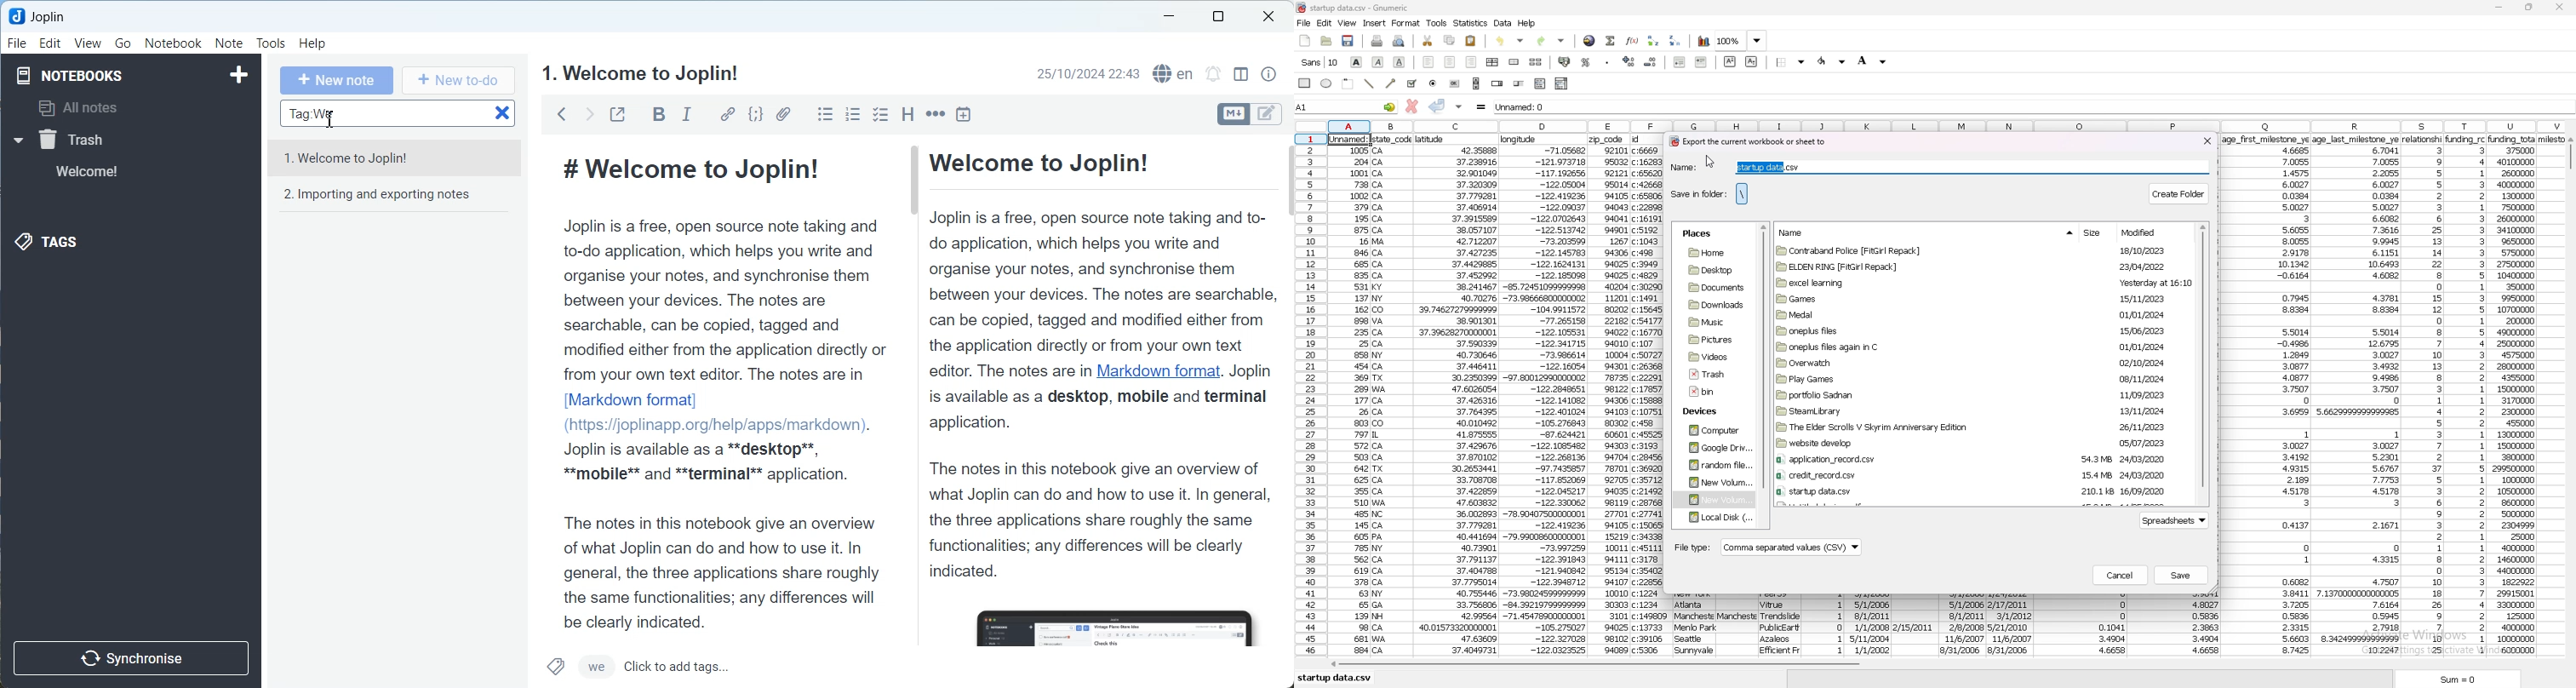 This screenshot has height=700, width=2576. I want to click on places, so click(1697, 234).